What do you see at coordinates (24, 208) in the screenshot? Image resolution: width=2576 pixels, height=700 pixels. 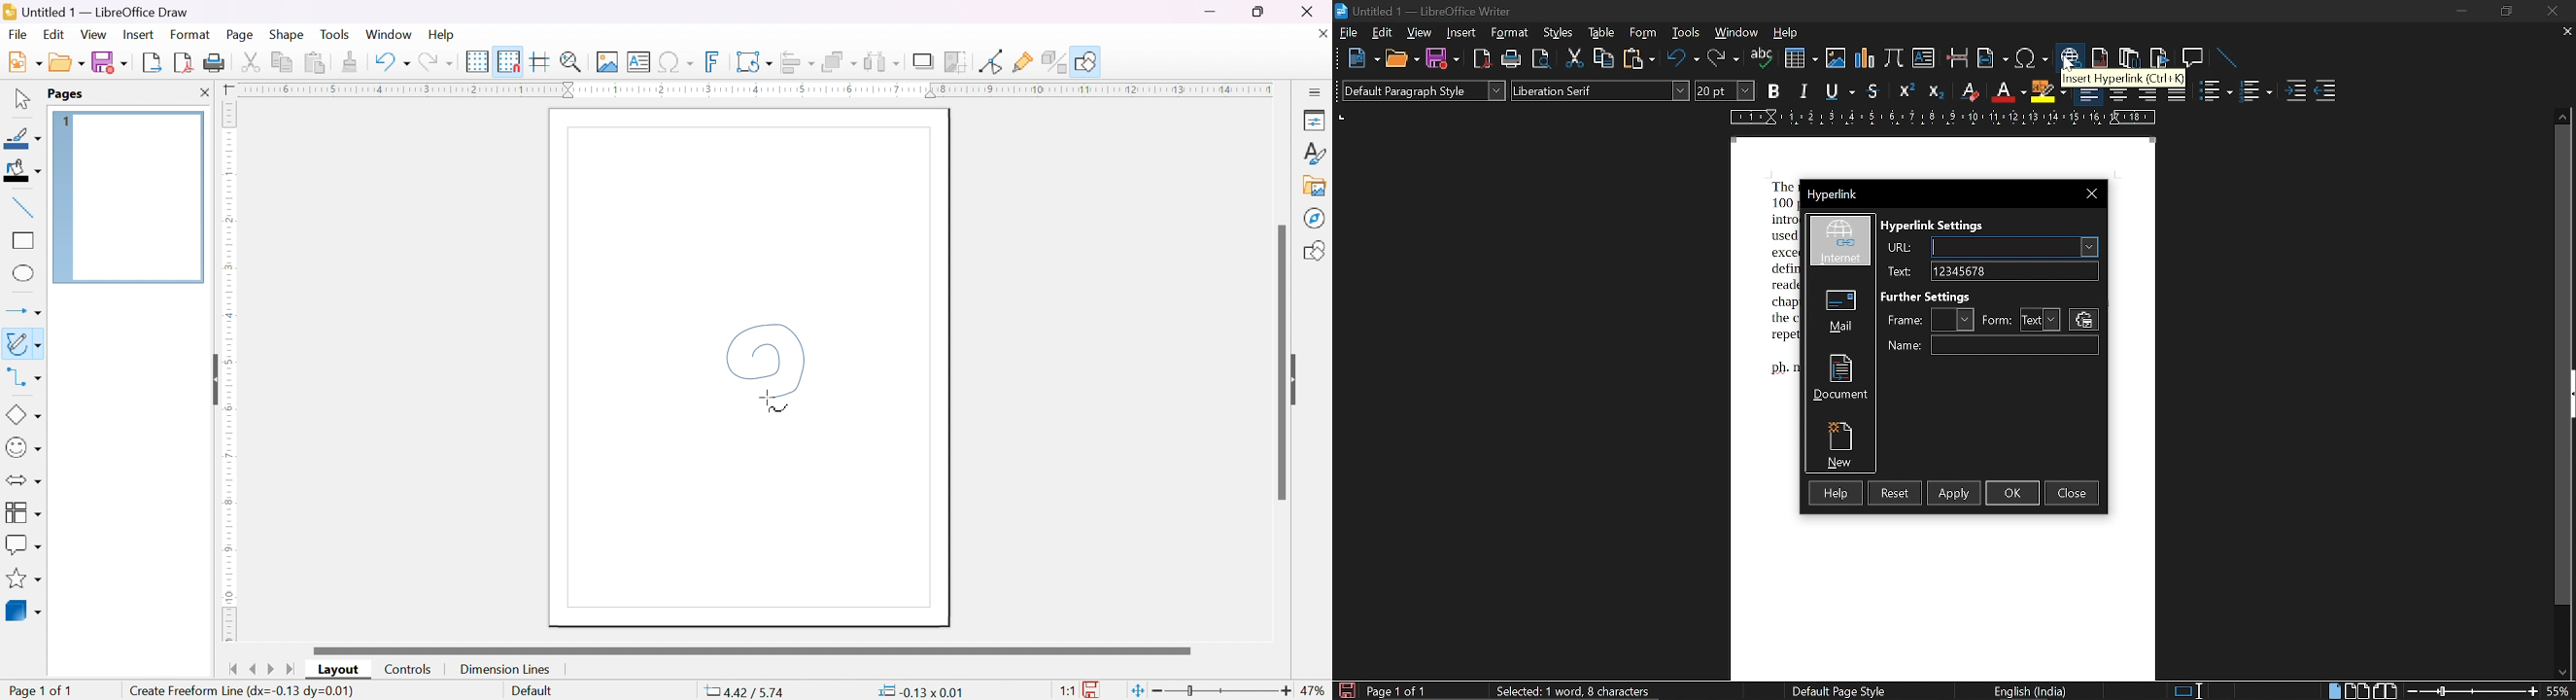 I see `insert line` at bounding box center [24, 208].